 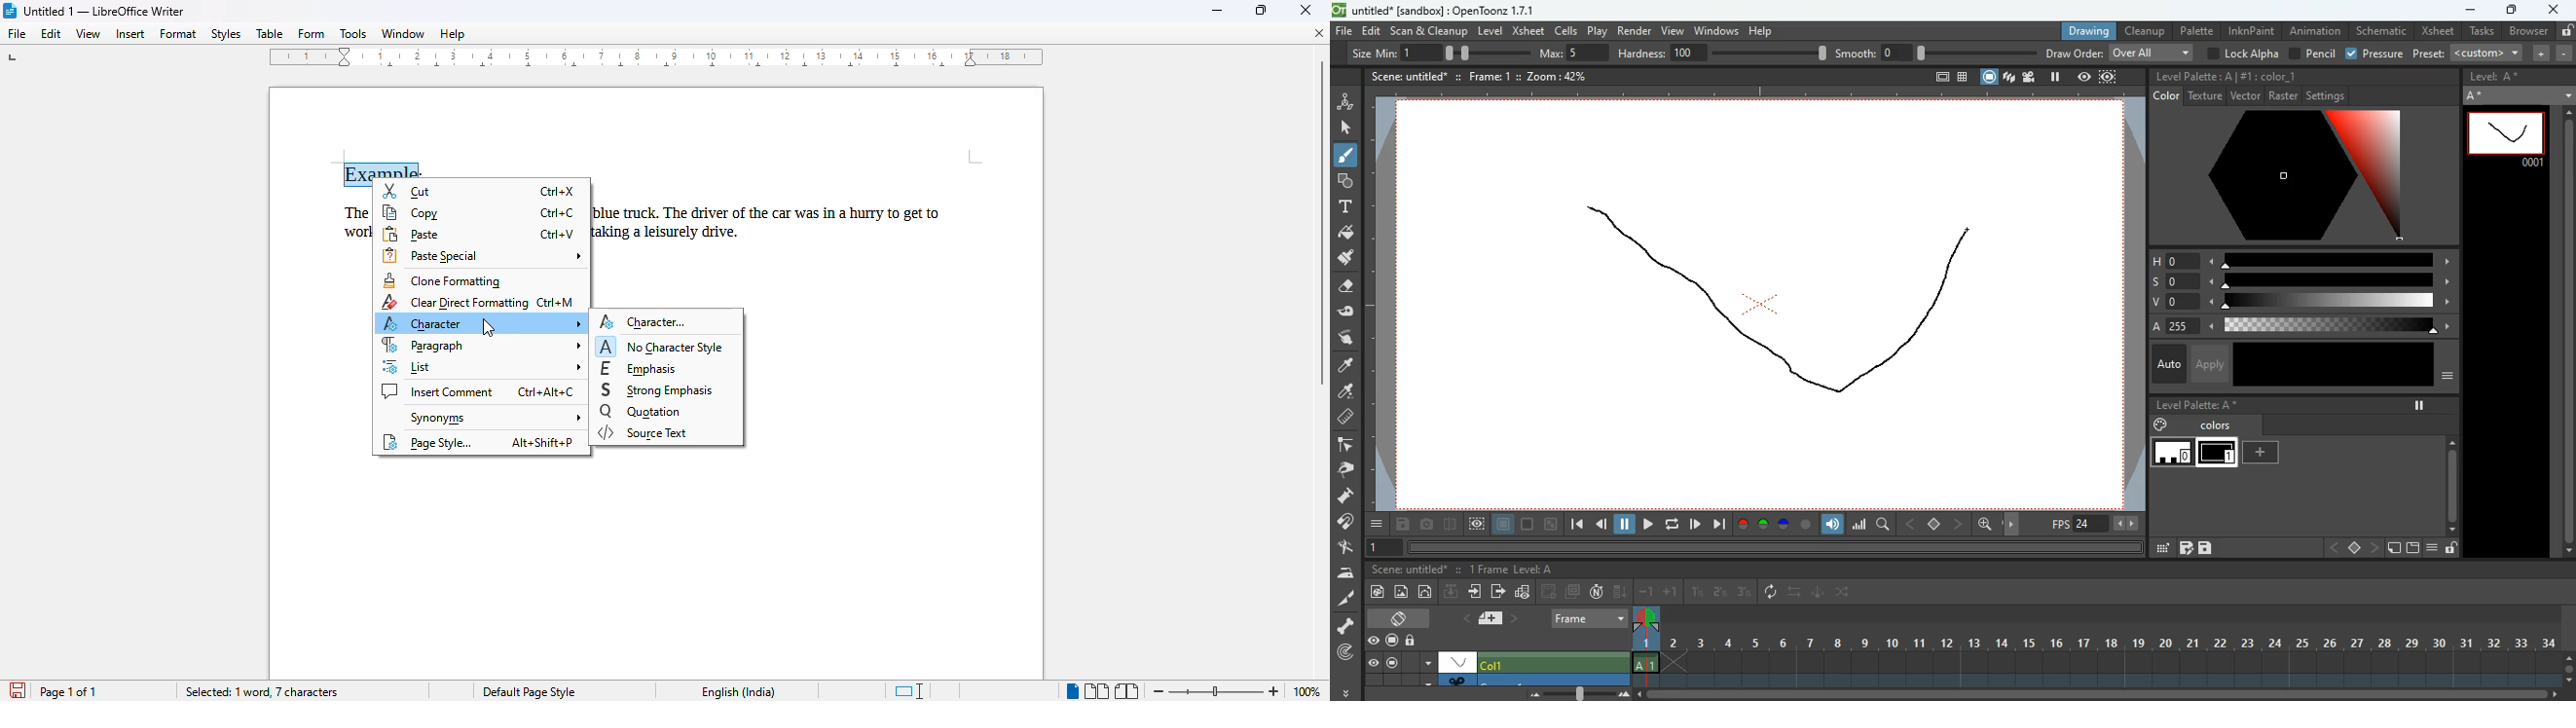 I want to click on filme, so click(x=2032, y=77).